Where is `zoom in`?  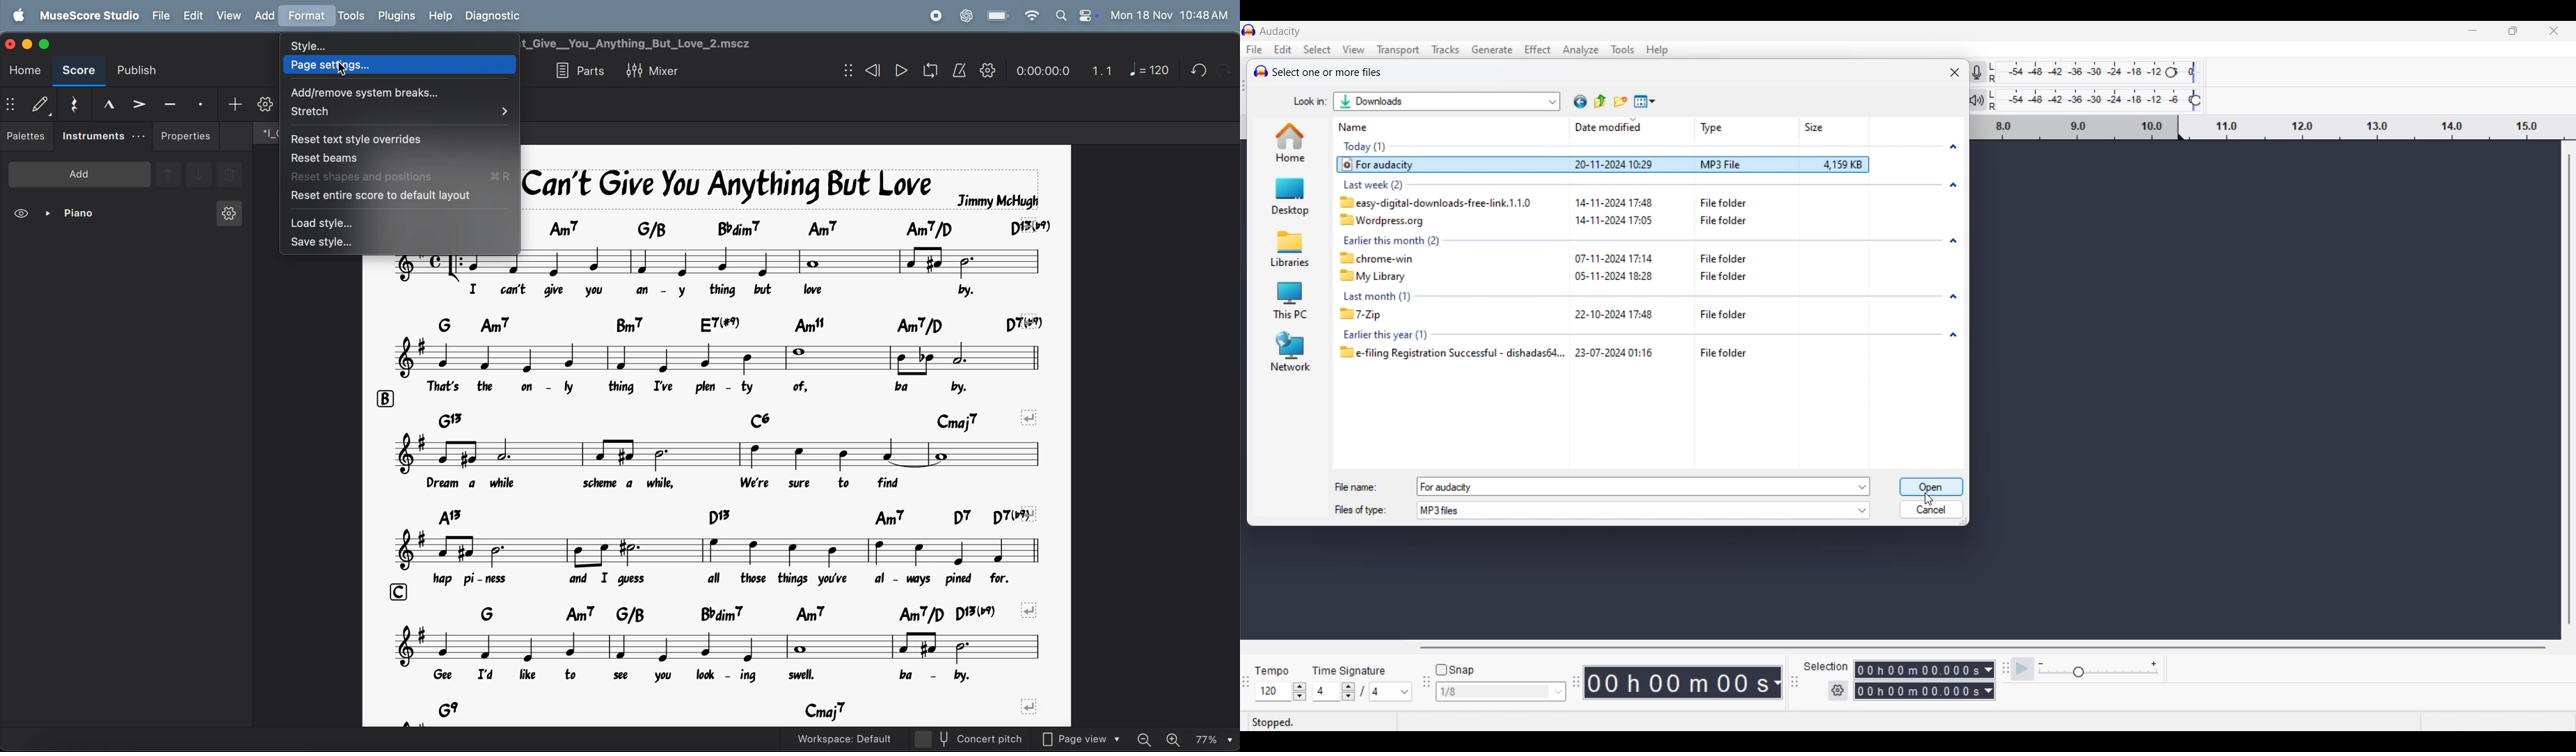 zoom in is located at coordinates (1176, 738).